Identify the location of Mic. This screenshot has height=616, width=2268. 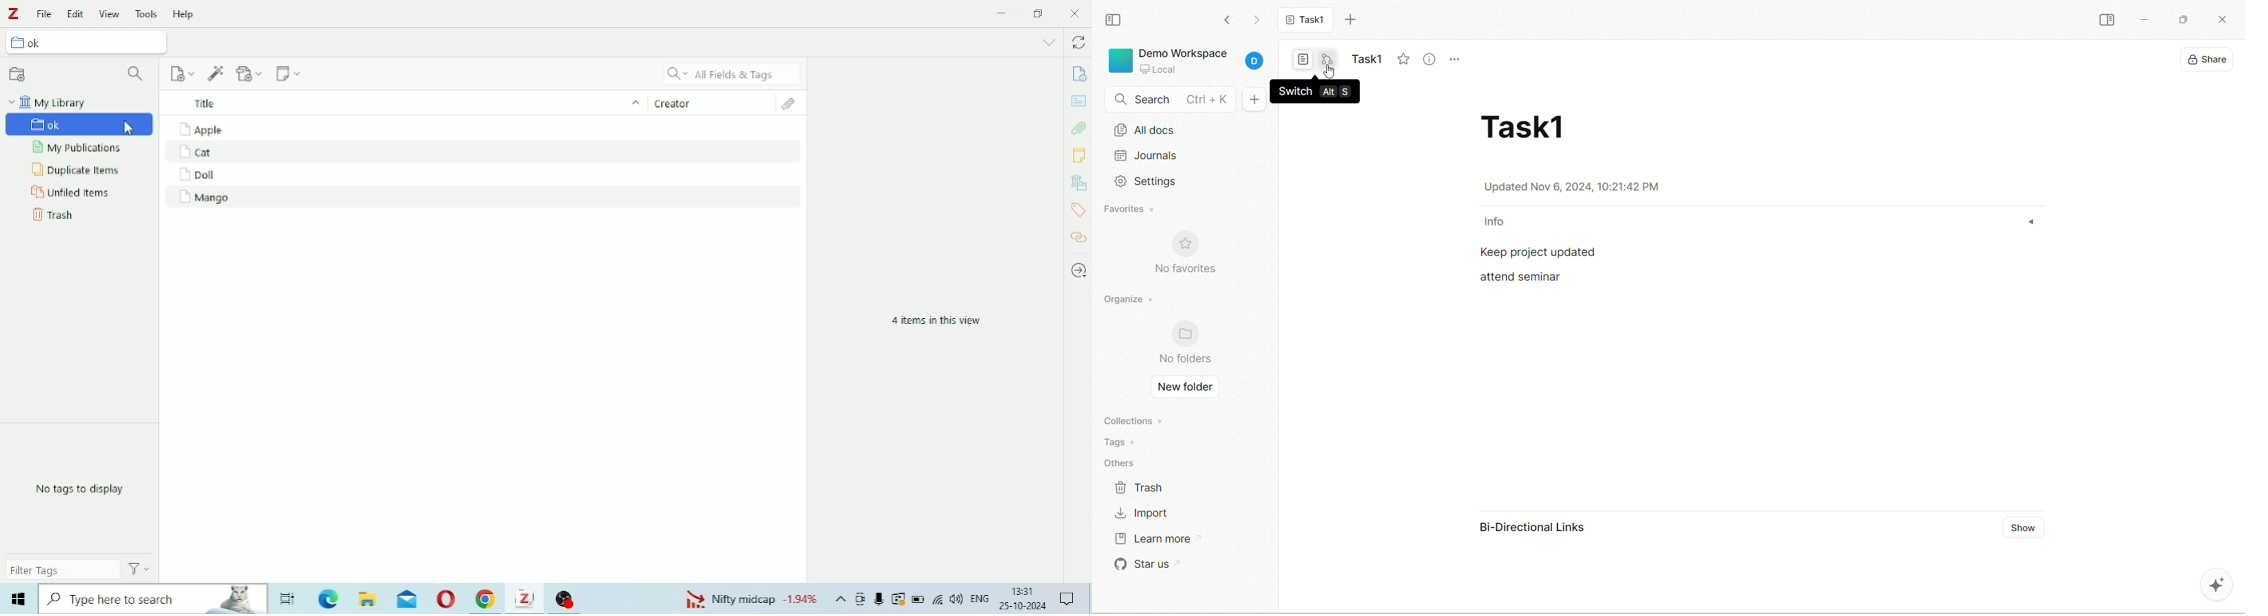
(879, 598).